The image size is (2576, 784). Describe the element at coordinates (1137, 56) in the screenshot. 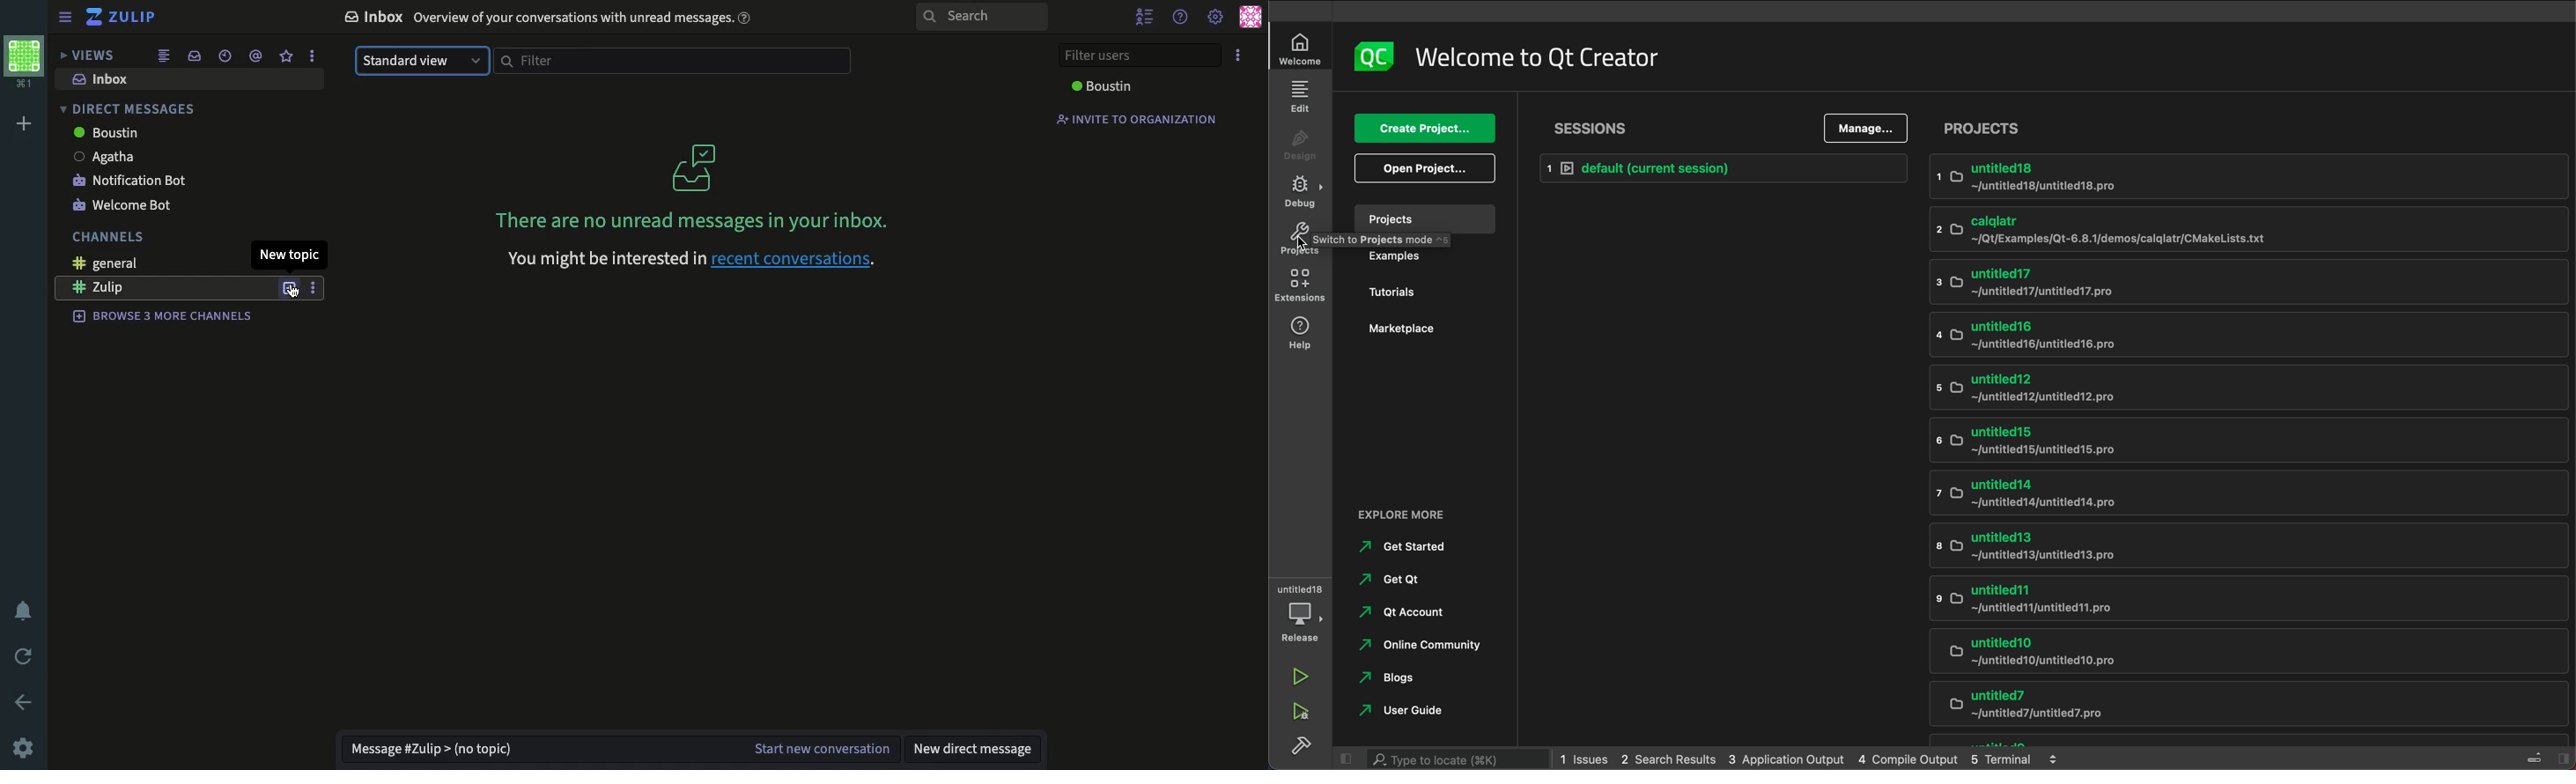

I see `filter users` at that location.